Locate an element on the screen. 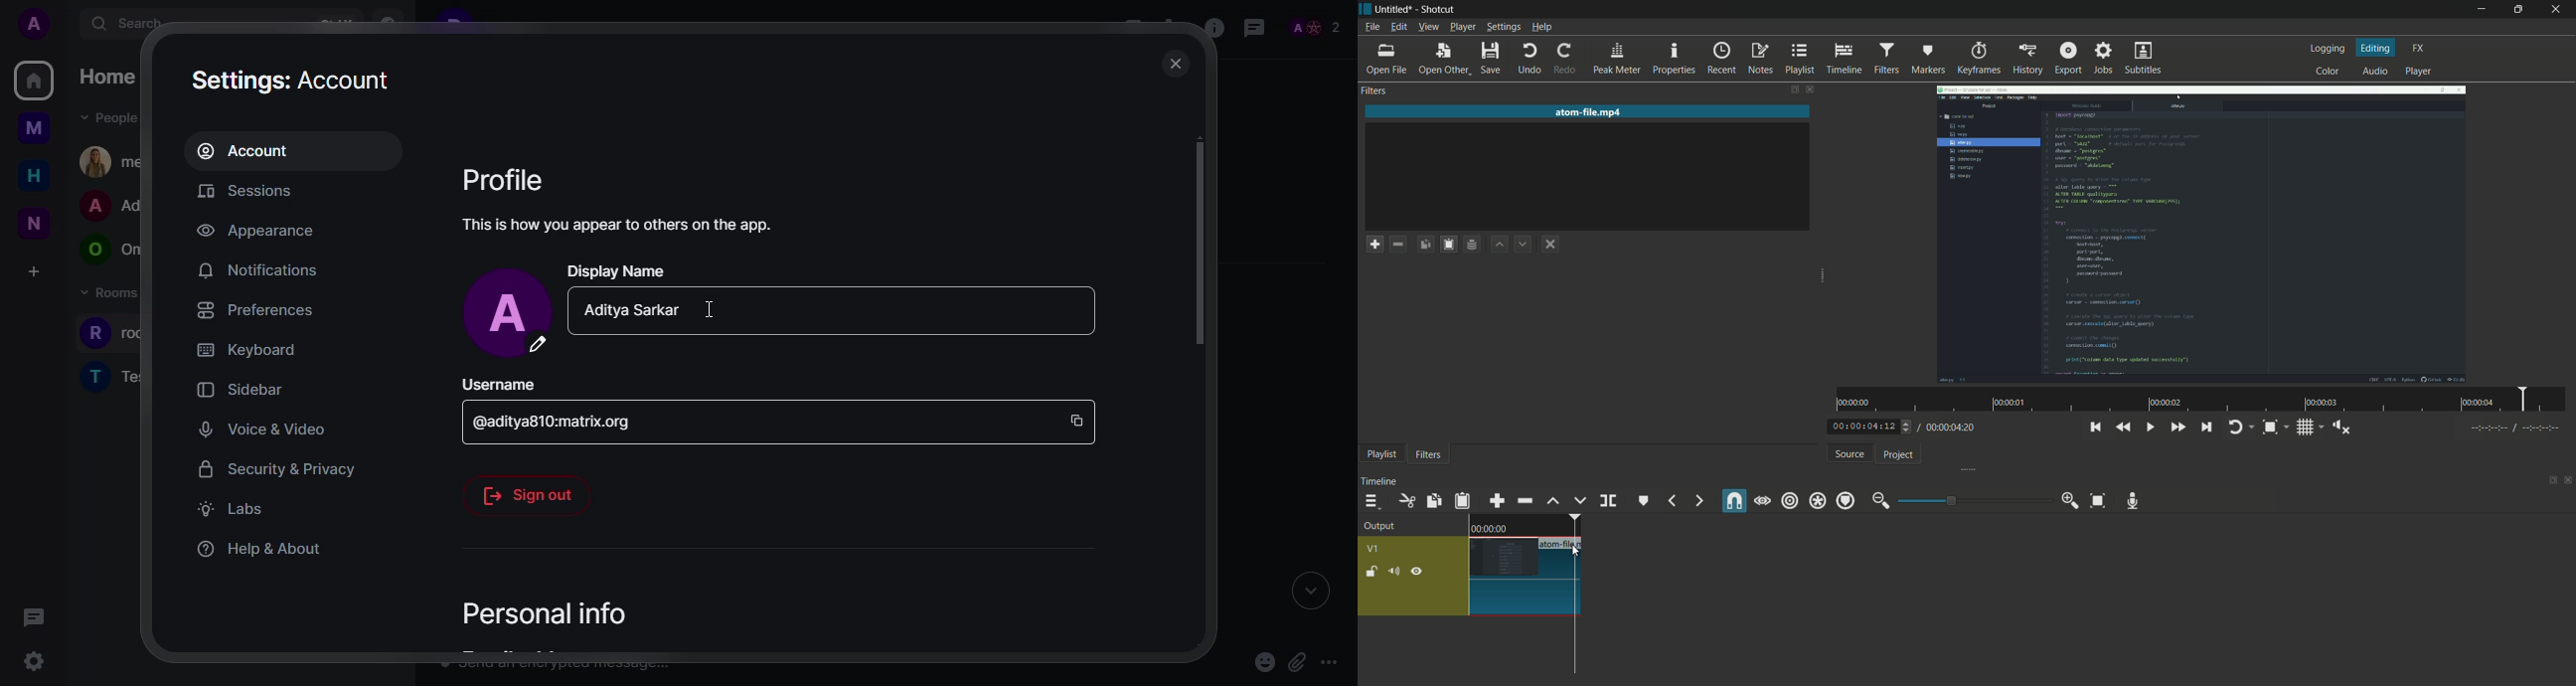 The image size is (2576, 700). timeline is located at coordinates (1844, 59).